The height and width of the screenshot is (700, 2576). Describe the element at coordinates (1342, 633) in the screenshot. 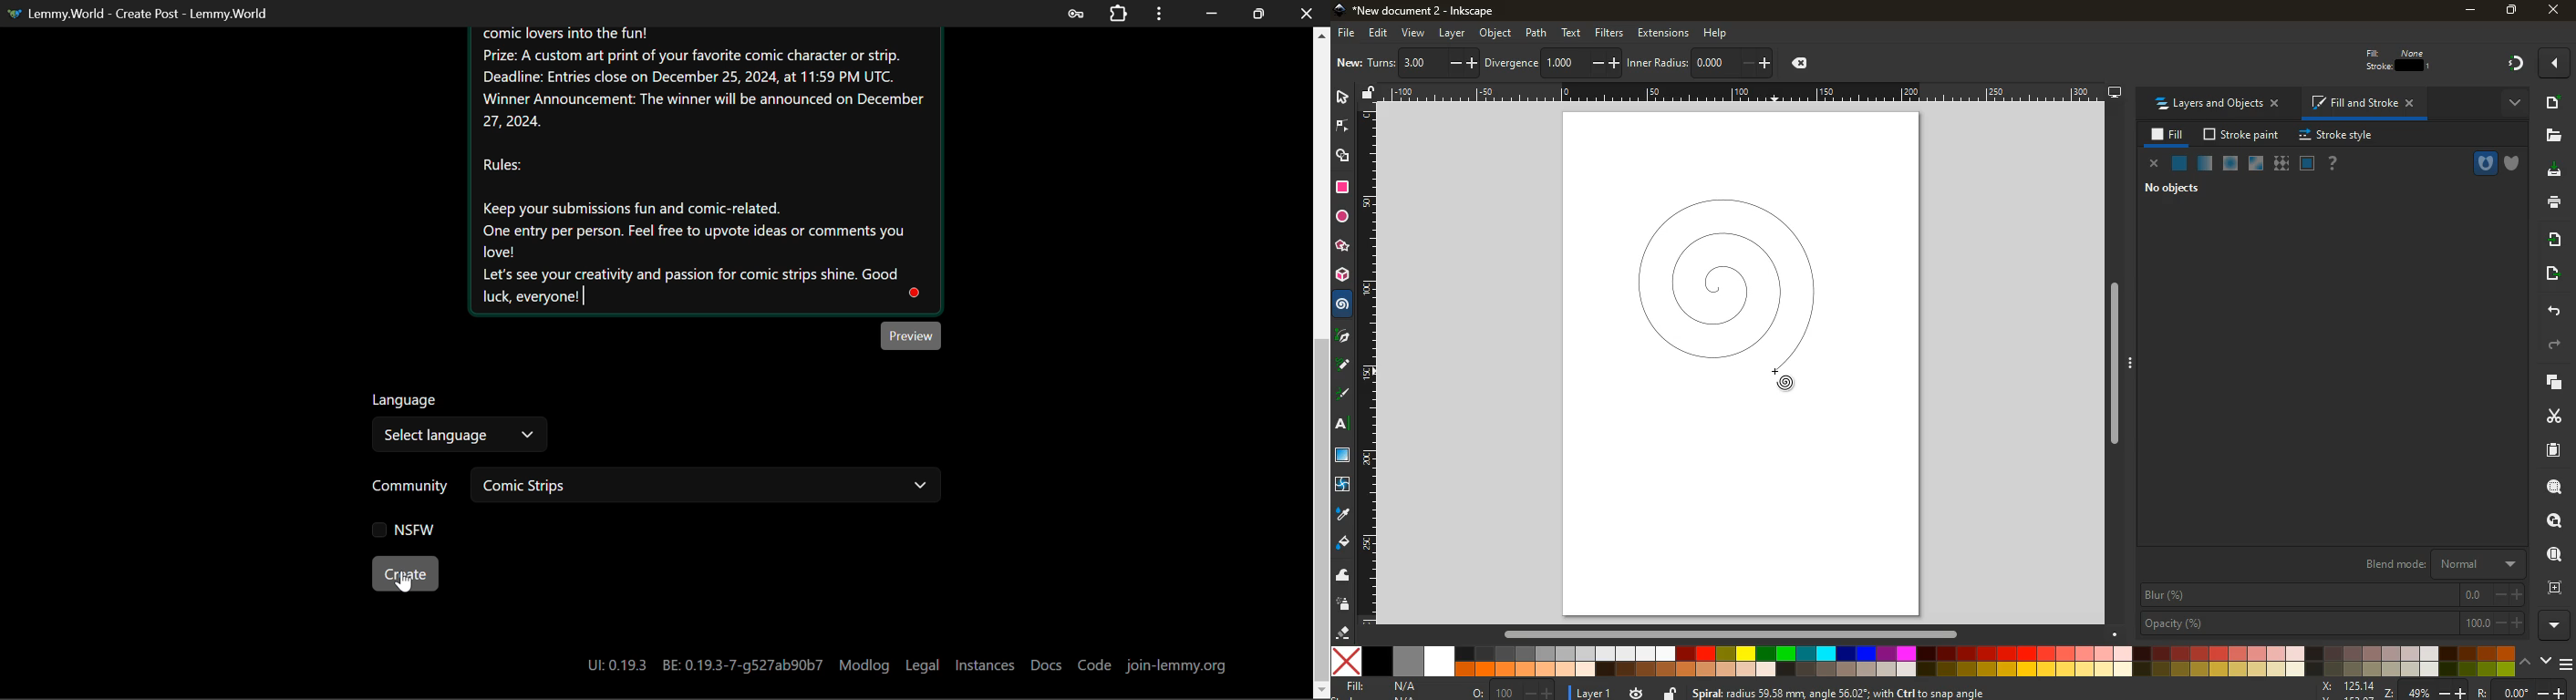

I see `eraser` at that location.